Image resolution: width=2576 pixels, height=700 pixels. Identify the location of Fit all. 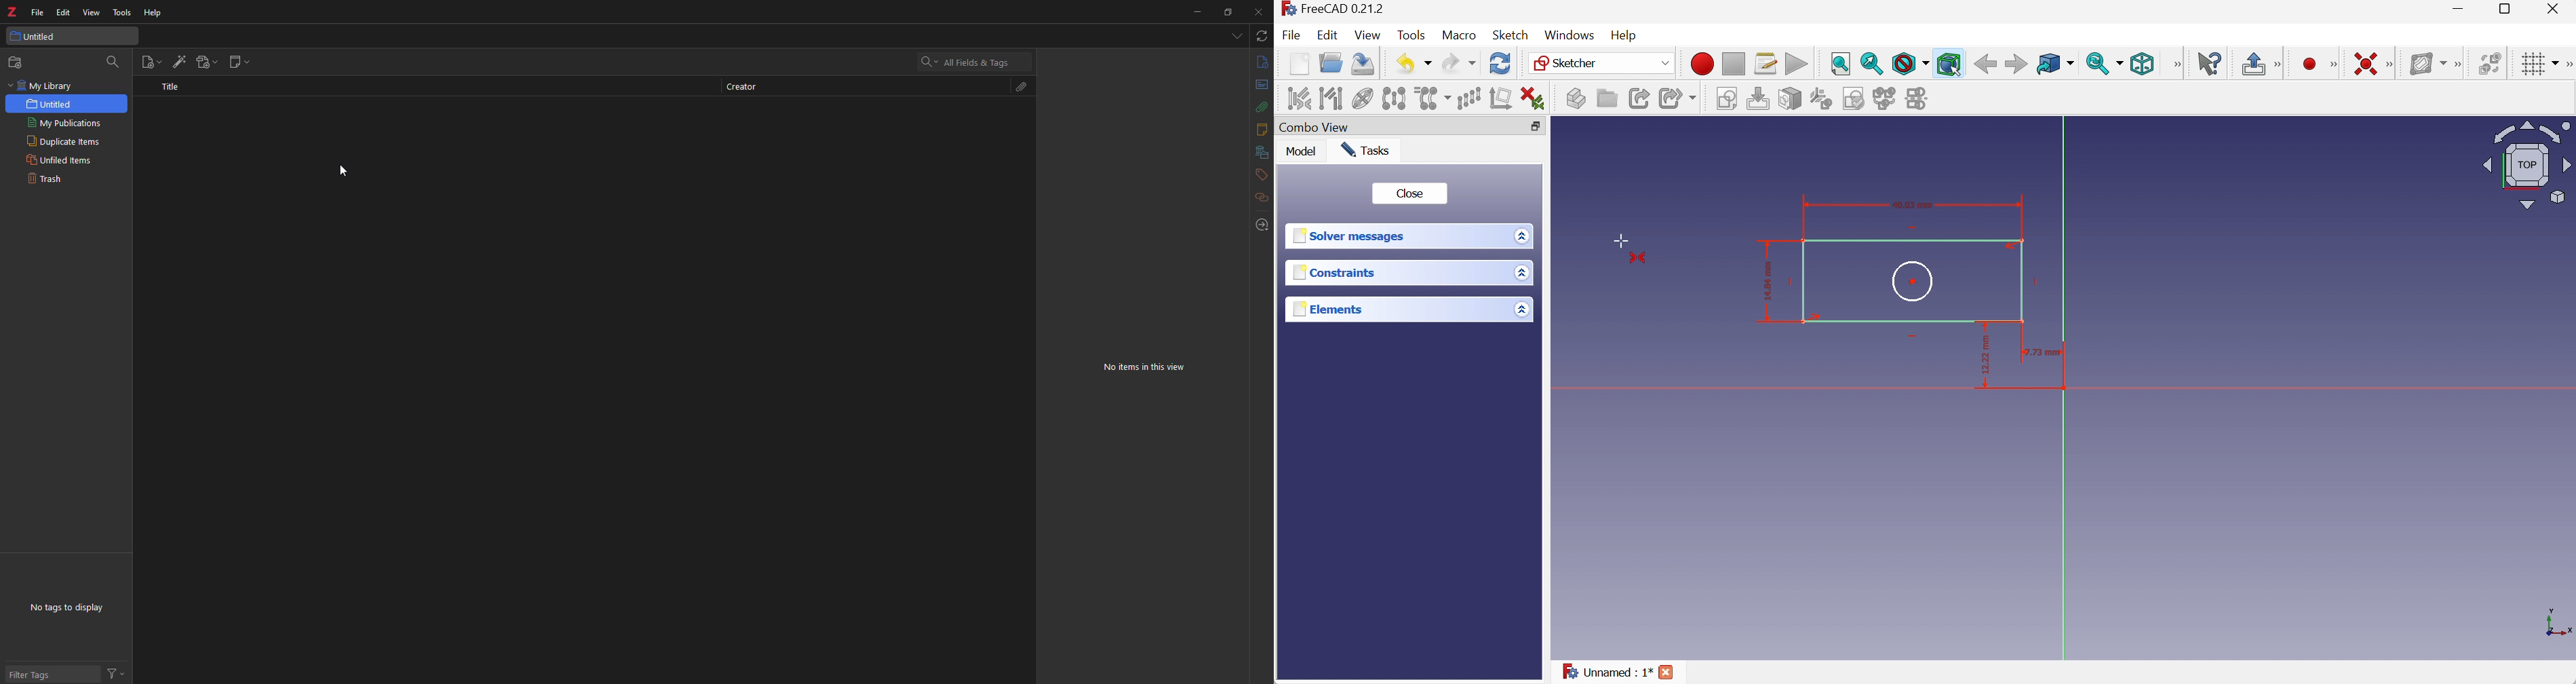
(1841, 64).